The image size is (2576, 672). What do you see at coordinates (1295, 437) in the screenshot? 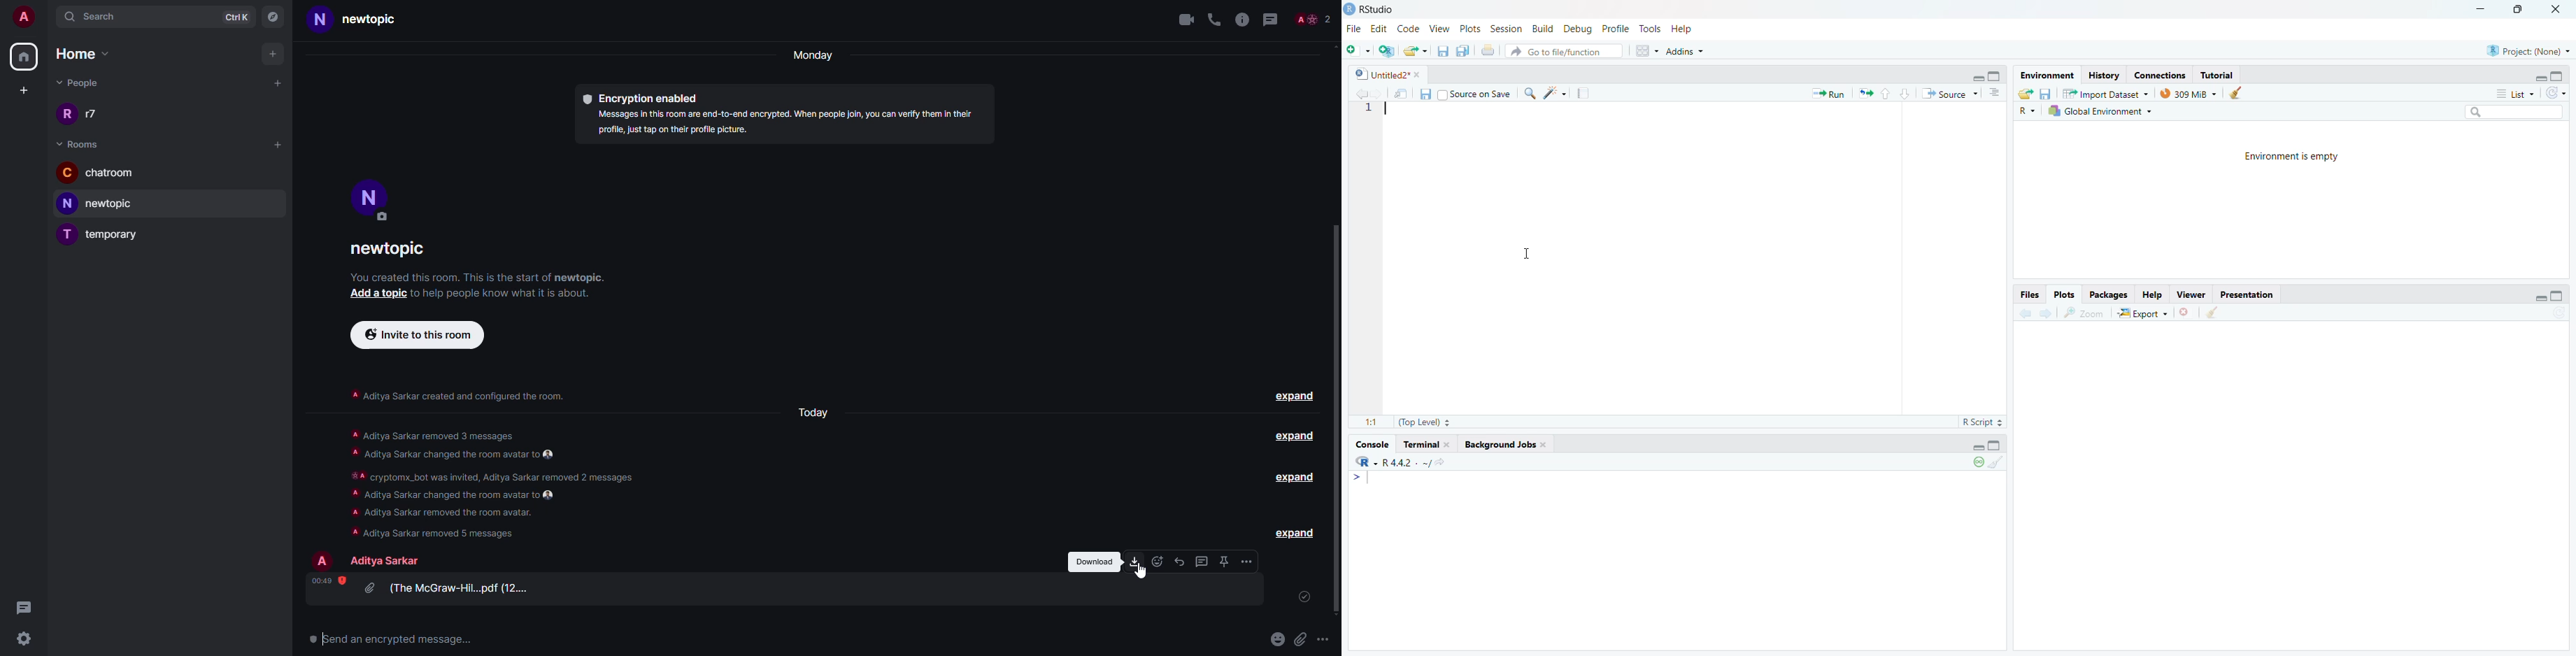
I see `expand` at bounding box center [1295, 437].